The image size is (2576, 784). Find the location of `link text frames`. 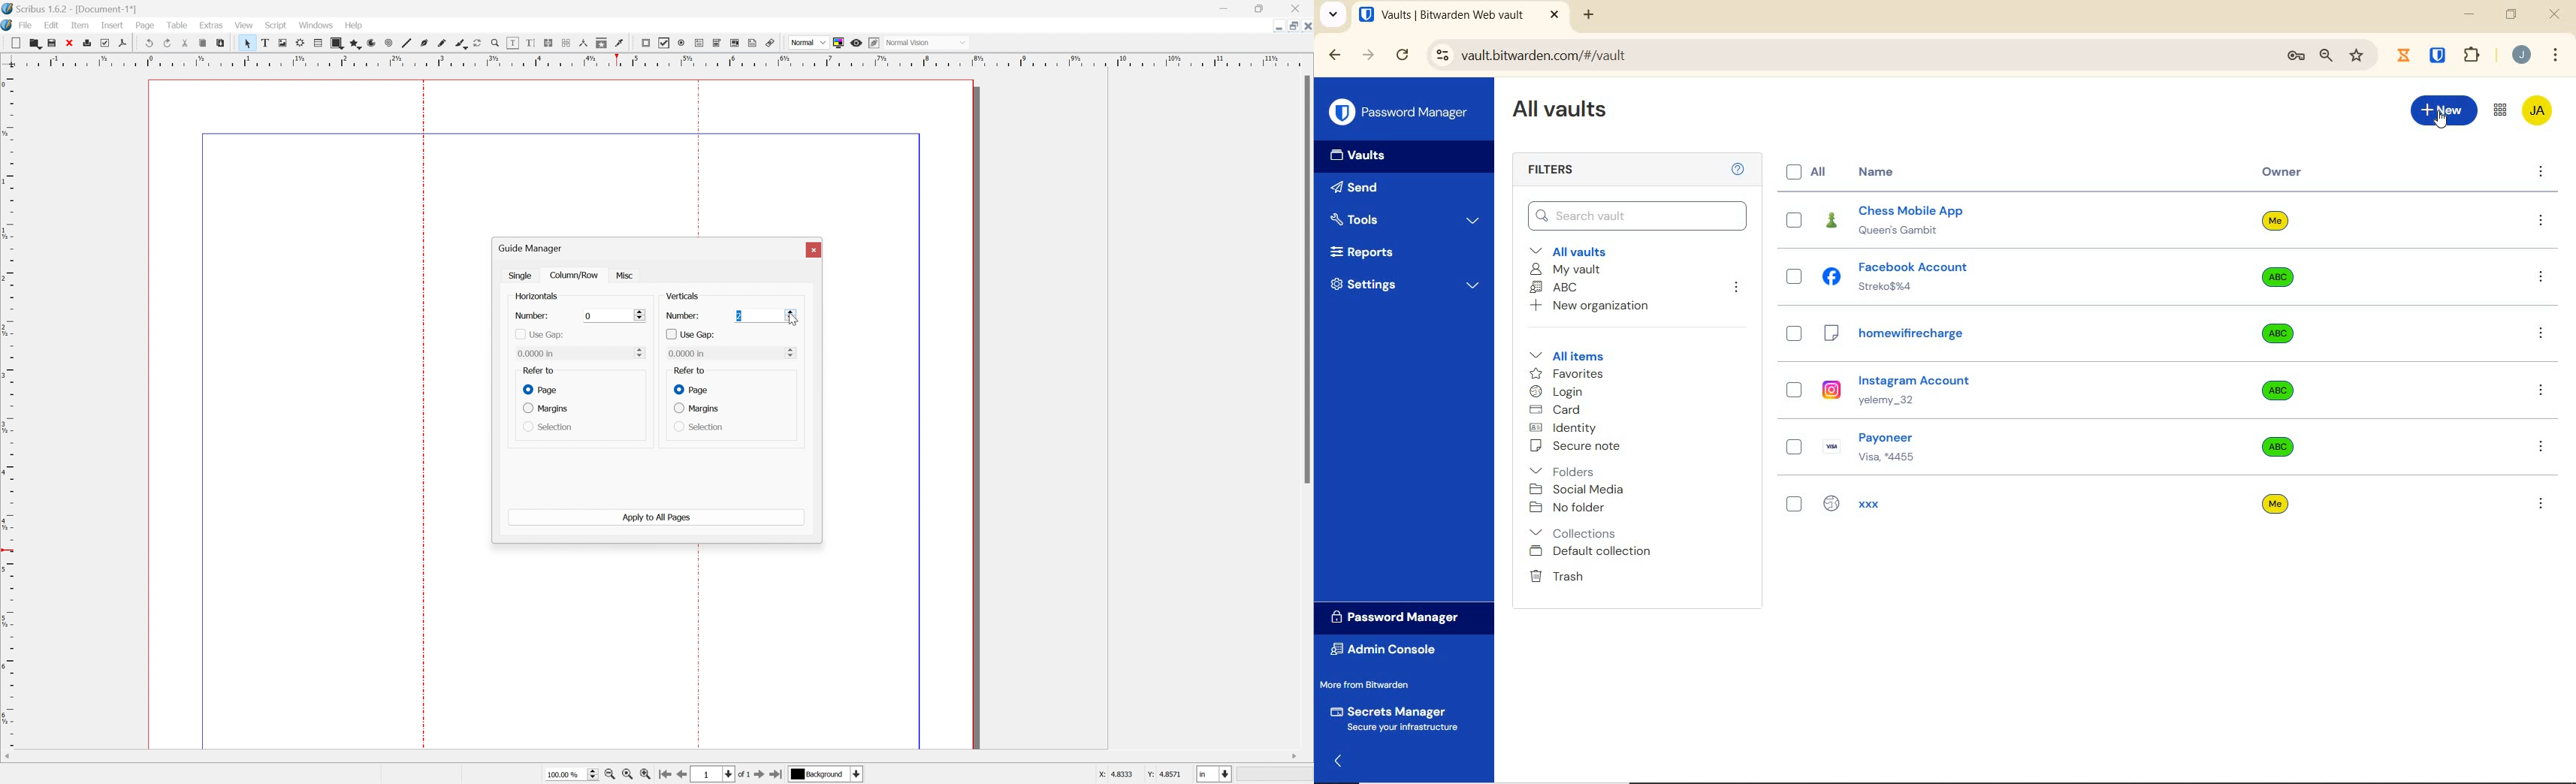

link text frames is located at coordinates (548, 42).